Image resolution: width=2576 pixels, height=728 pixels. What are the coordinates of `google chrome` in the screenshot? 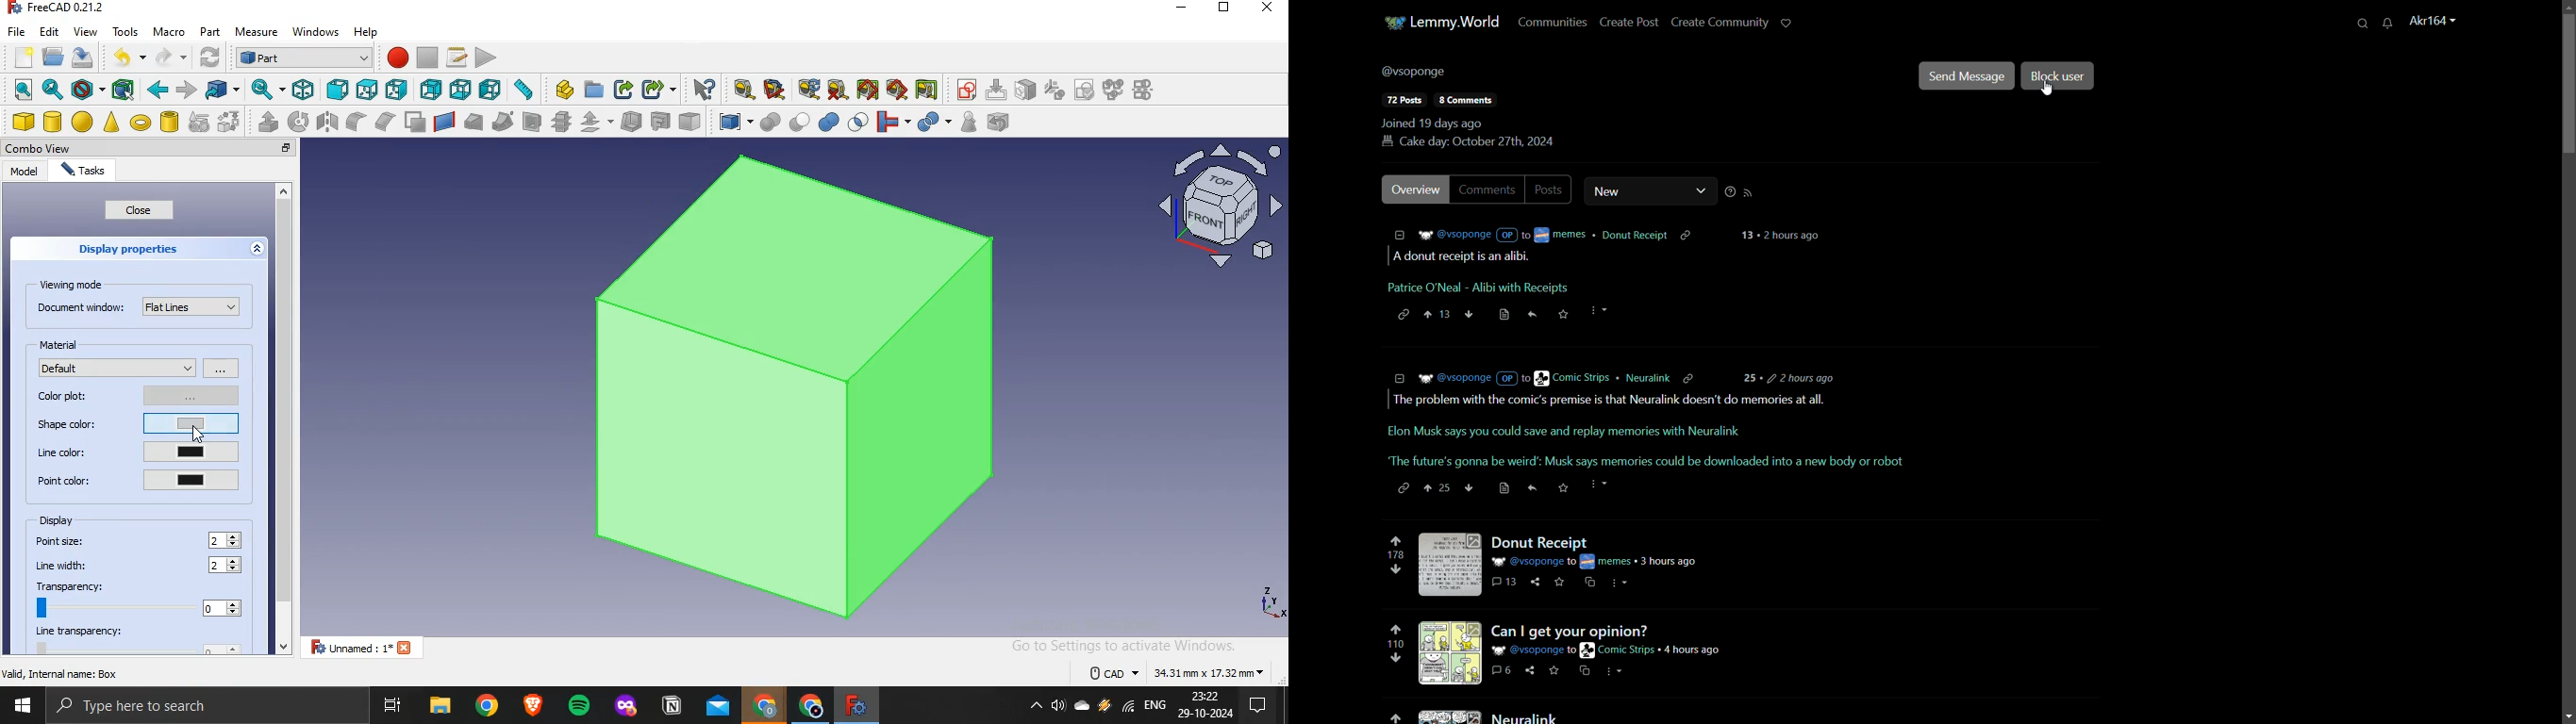 It's located at (807, 707).